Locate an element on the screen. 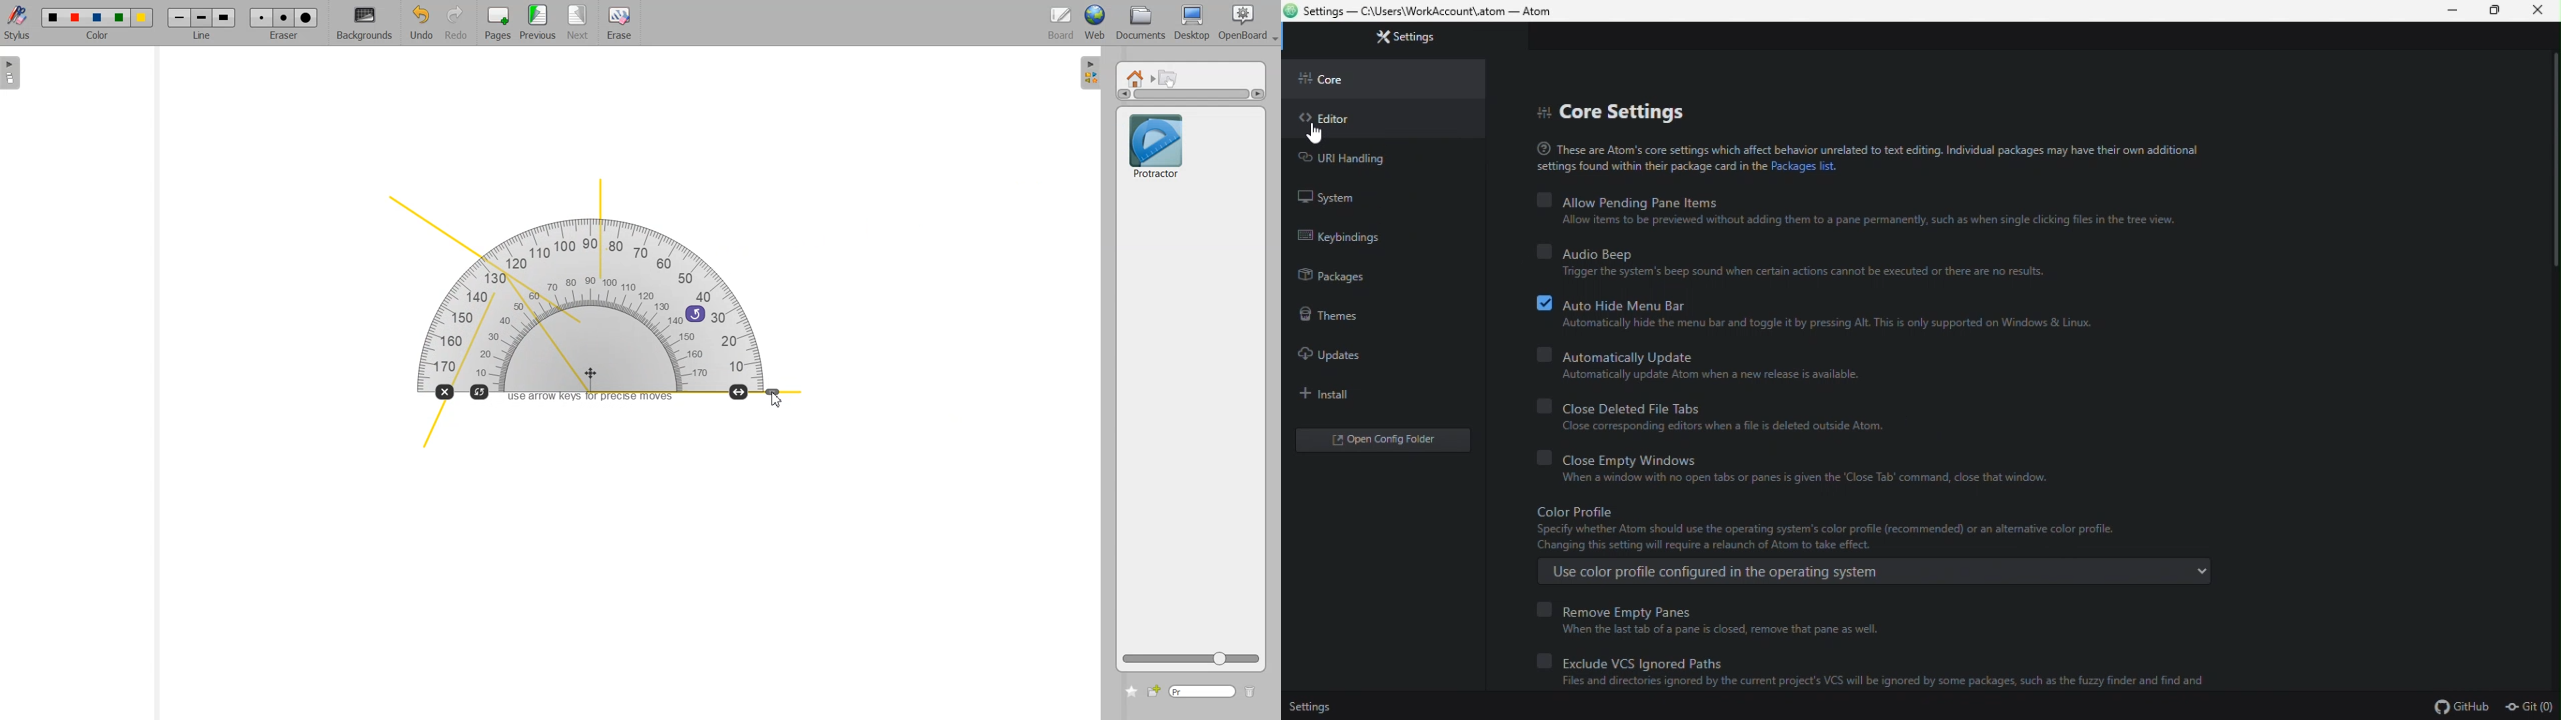  Color Profile
Specify whether Atom should use the operating system's color profile (recommended) or an altemative color profile.
‘Changing this setting will require a relaunch of Atom to take effect is located at coordinates (1867, 528).